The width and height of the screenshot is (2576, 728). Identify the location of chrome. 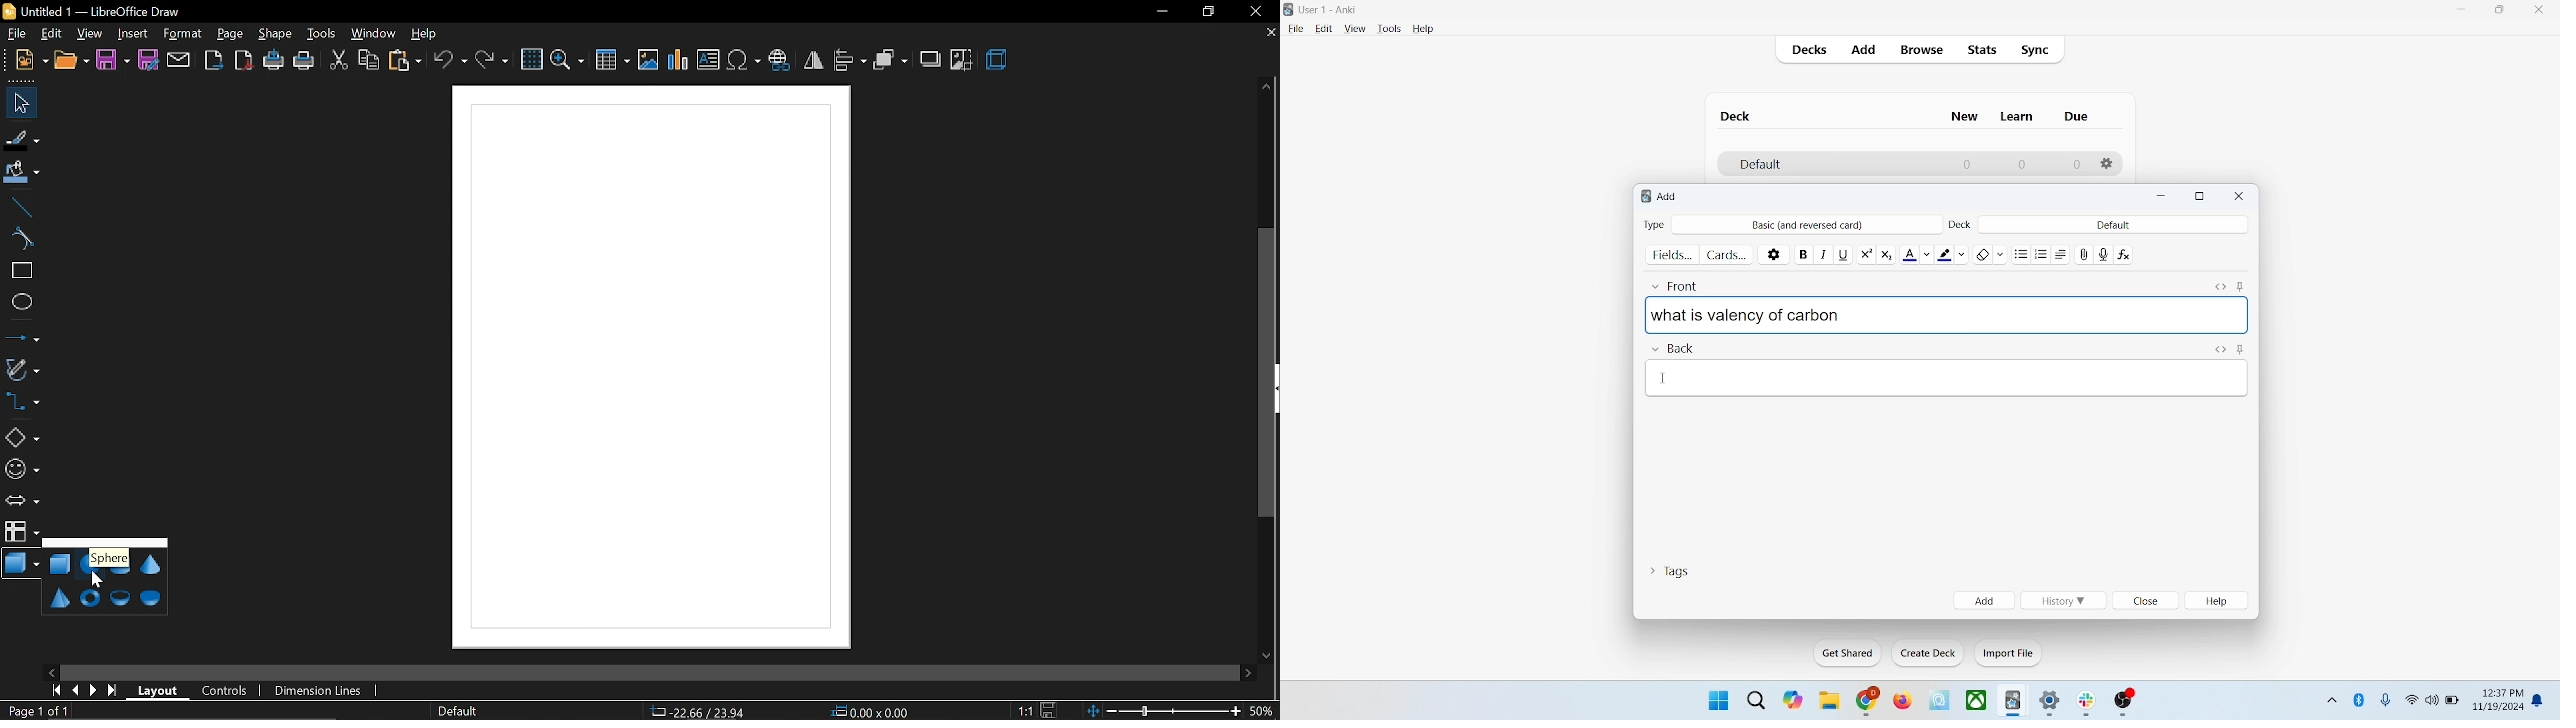
(1868, 701).